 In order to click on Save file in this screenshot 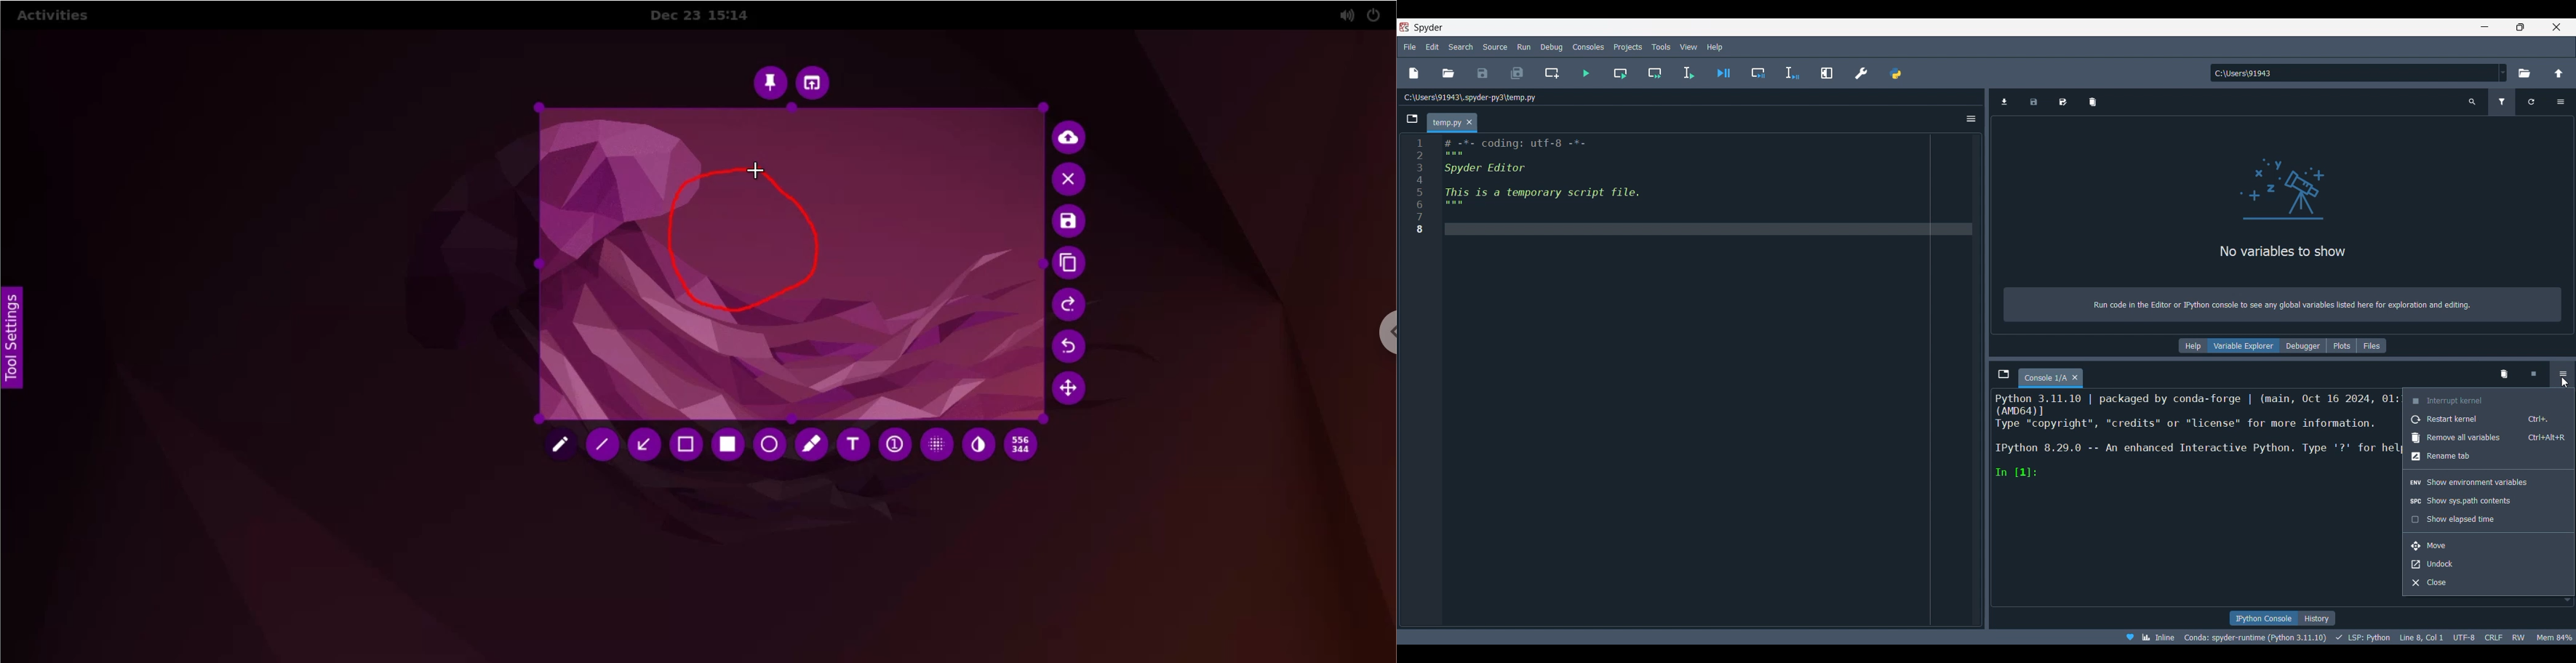, I will do `click(1483, 73)`.